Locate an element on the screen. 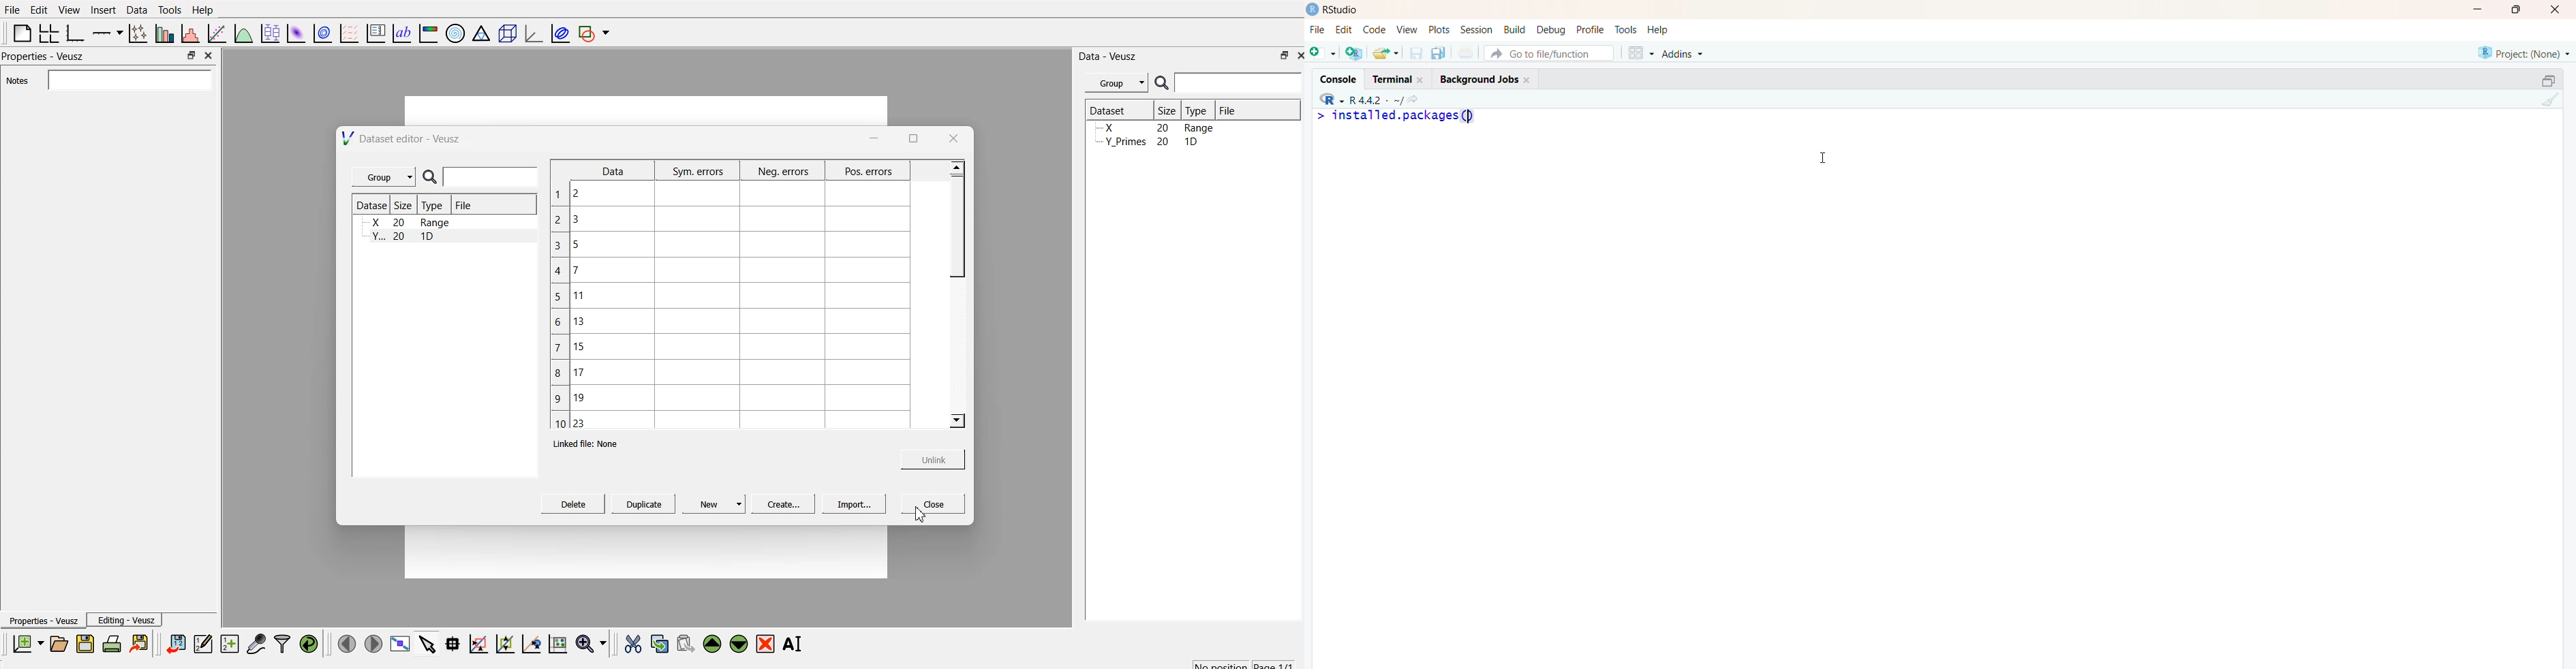 The image size is (2576, 672). View is located at coordinates (70, 10).